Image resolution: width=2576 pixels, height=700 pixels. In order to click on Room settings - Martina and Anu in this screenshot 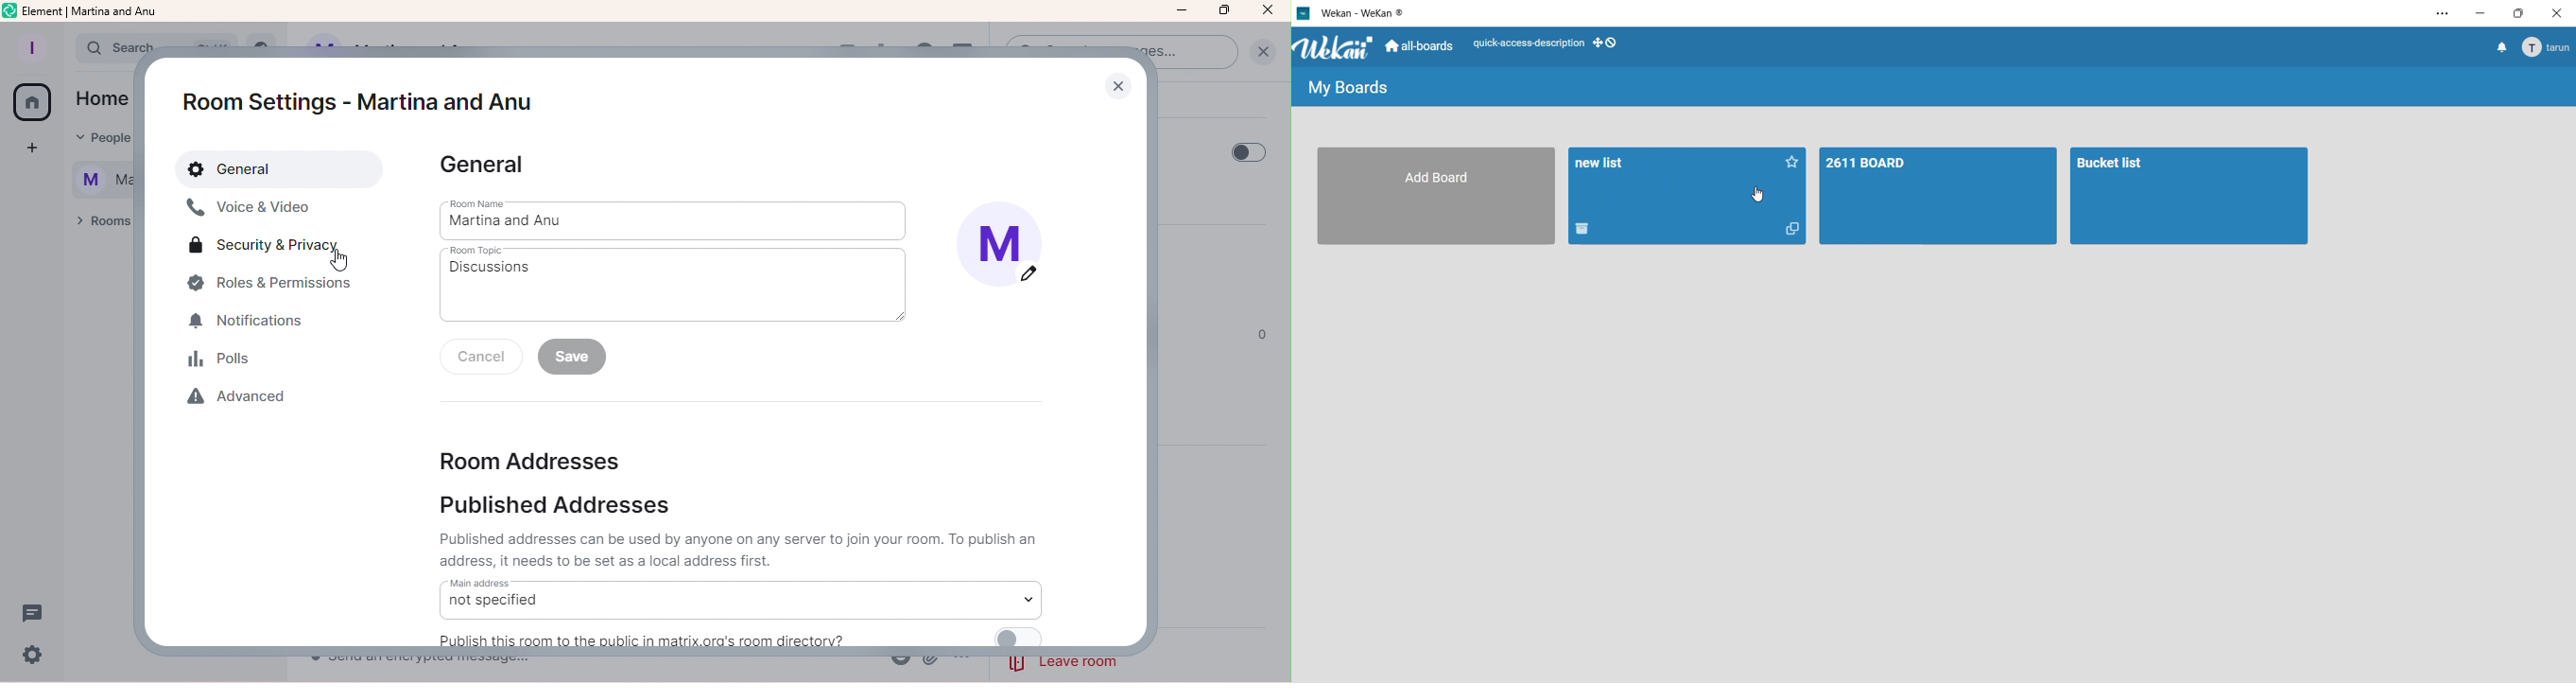, I will do `click(353, 101)`.